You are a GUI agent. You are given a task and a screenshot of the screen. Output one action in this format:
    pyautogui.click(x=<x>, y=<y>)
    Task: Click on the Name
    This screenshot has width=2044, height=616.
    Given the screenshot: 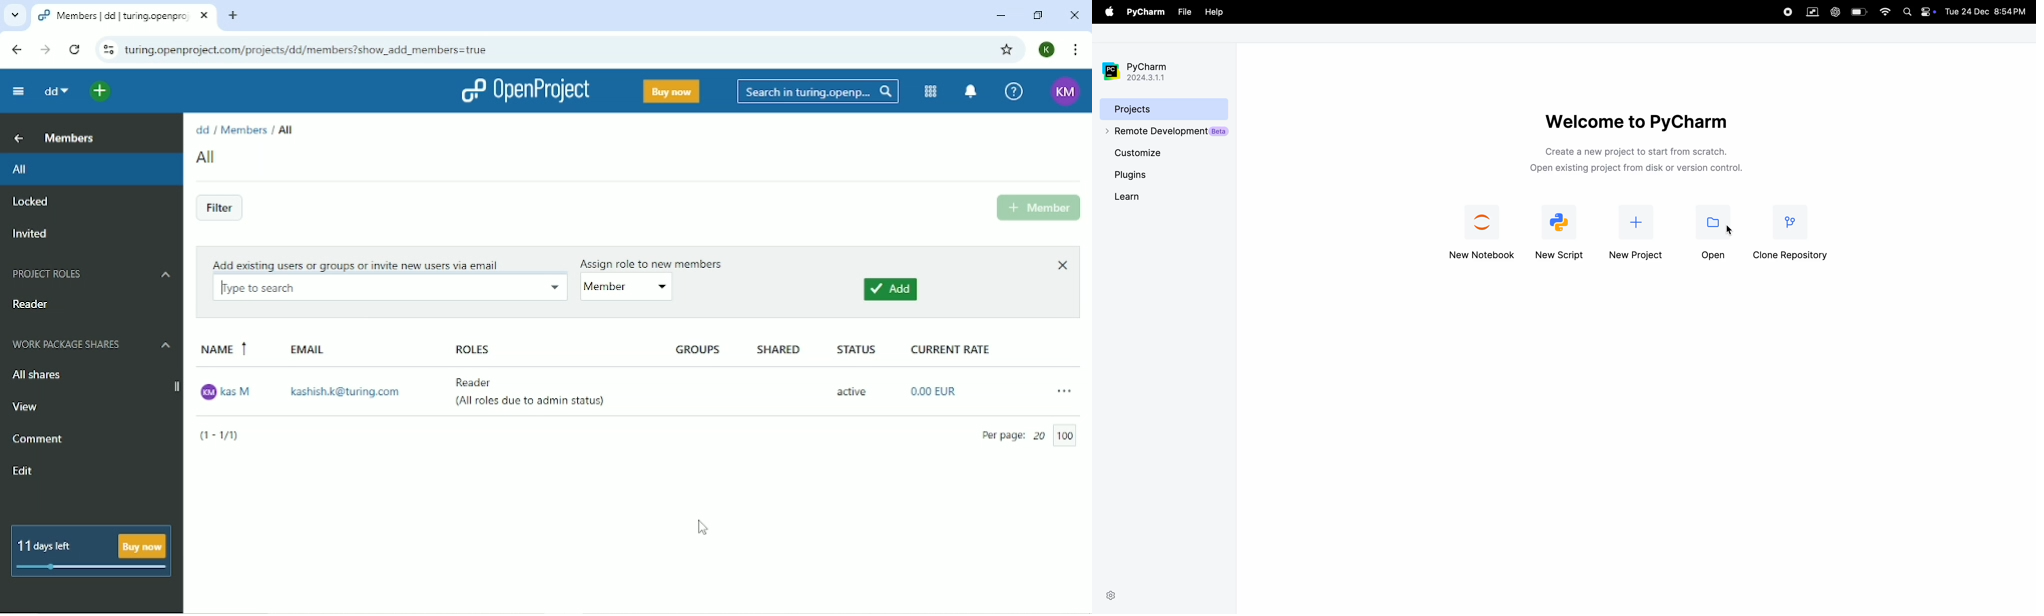 What is the action you would take?
    pyautogui.click(x=223, y=350)
    